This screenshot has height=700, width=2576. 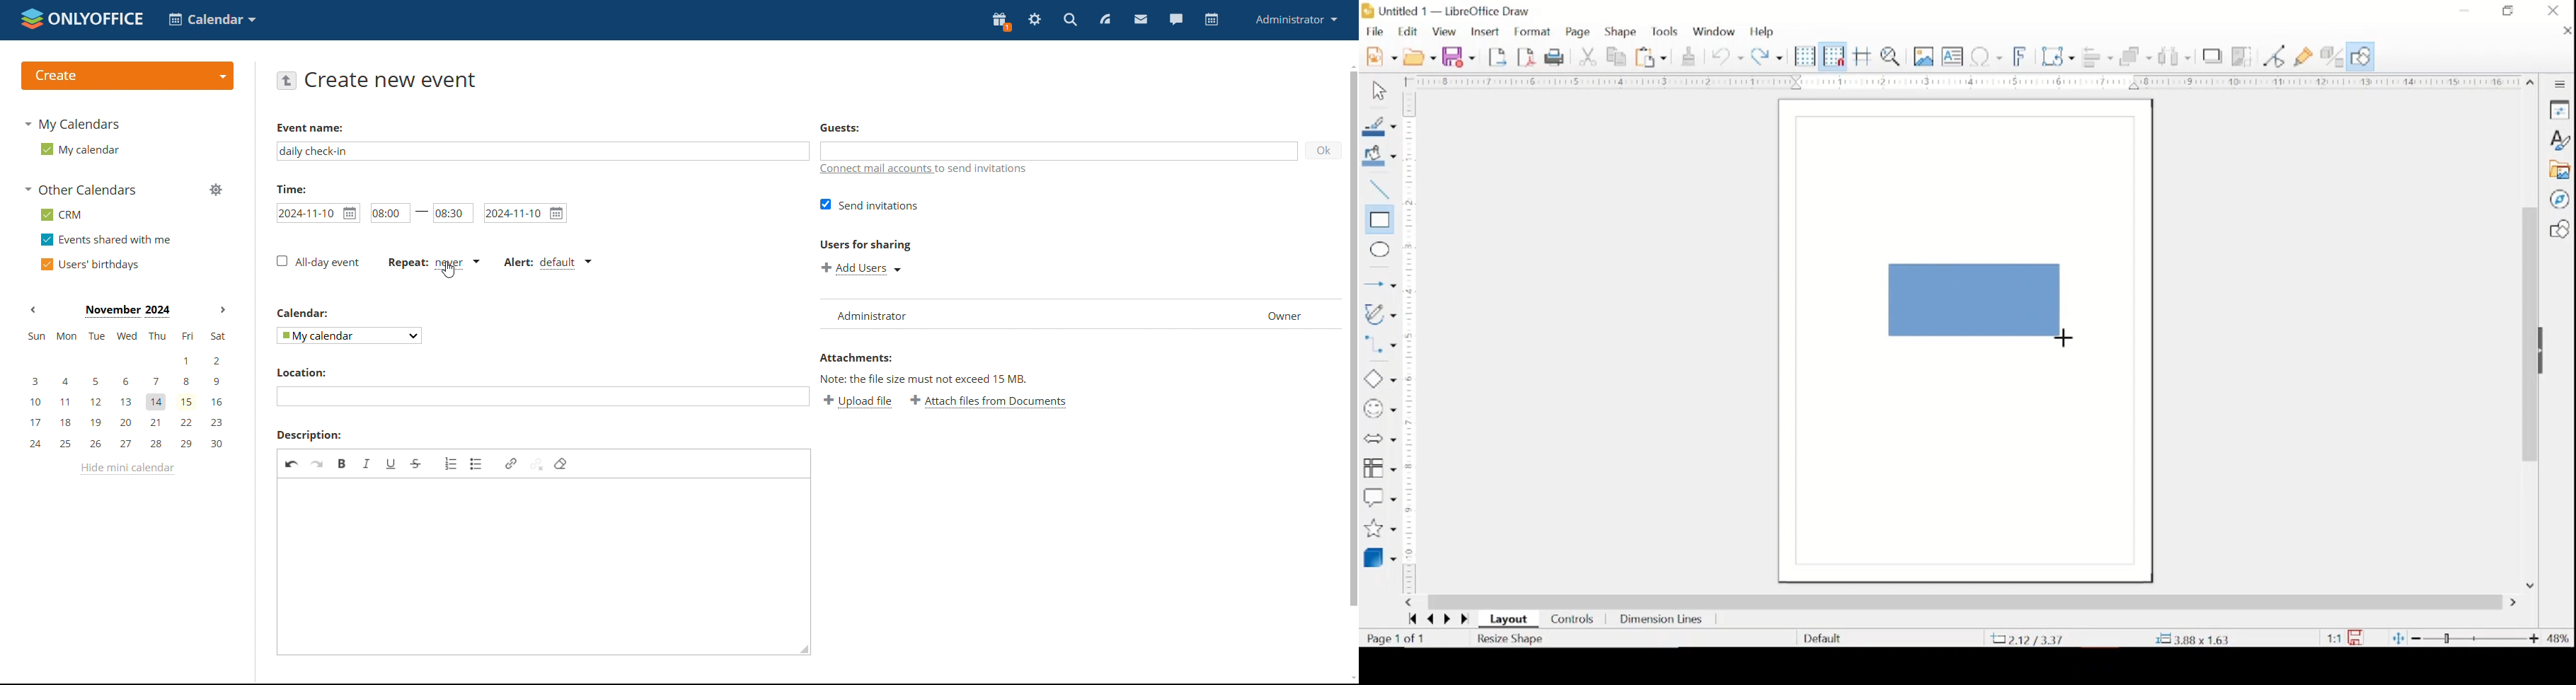 I want to click on select, so click(x=1377, y=91).